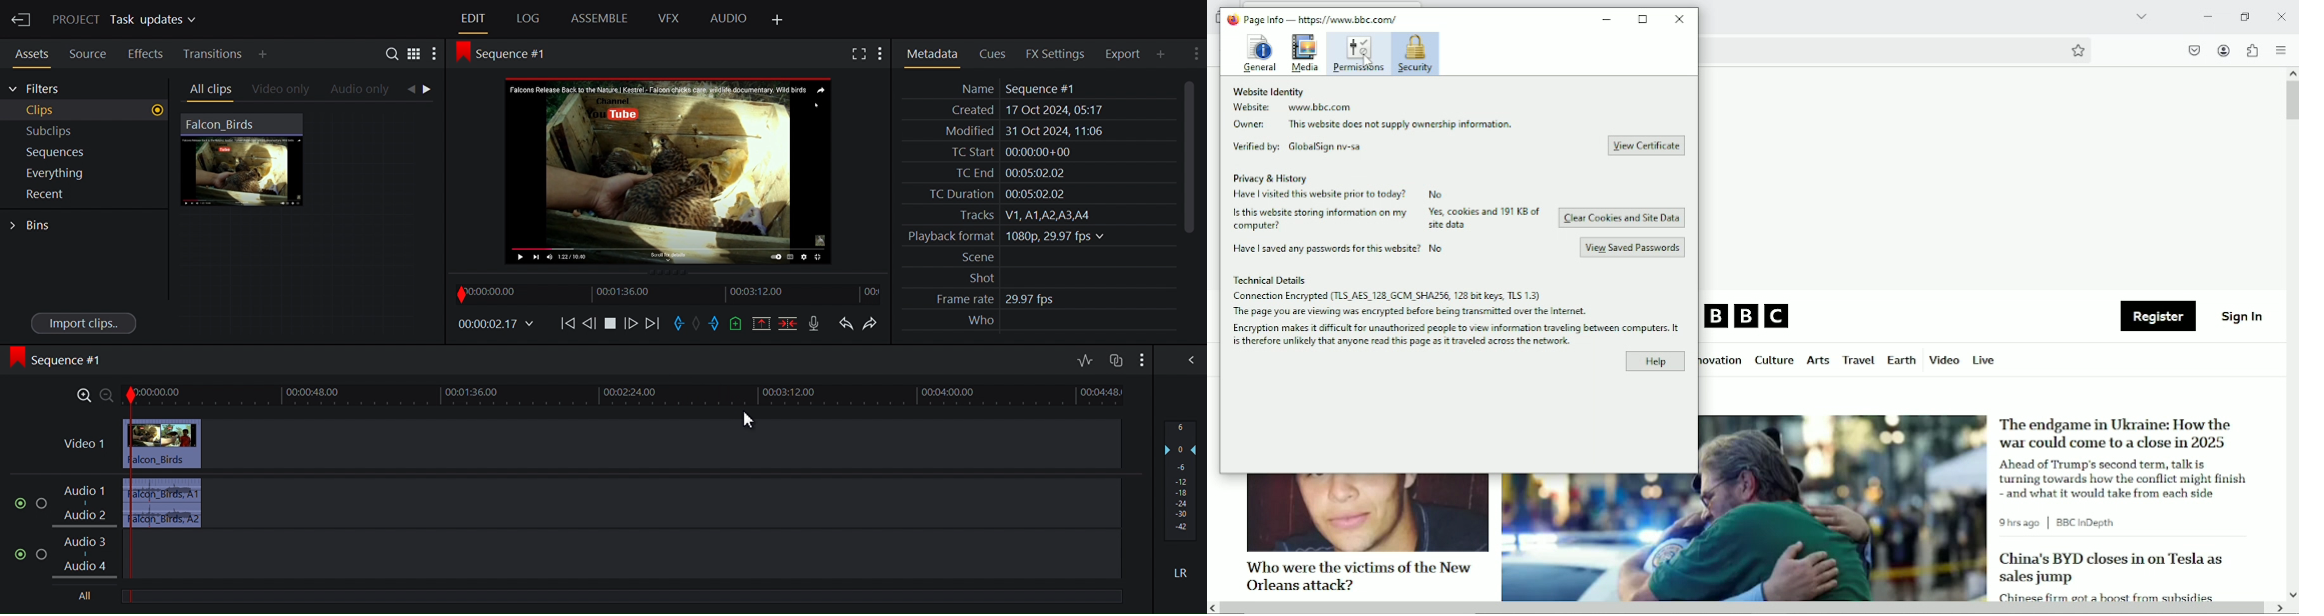 This screenshot has height=616, width=2324. What do you see at coordinates (79, 152) in the screenshot?
I see `Sequence` at bounding box center [79, 152].